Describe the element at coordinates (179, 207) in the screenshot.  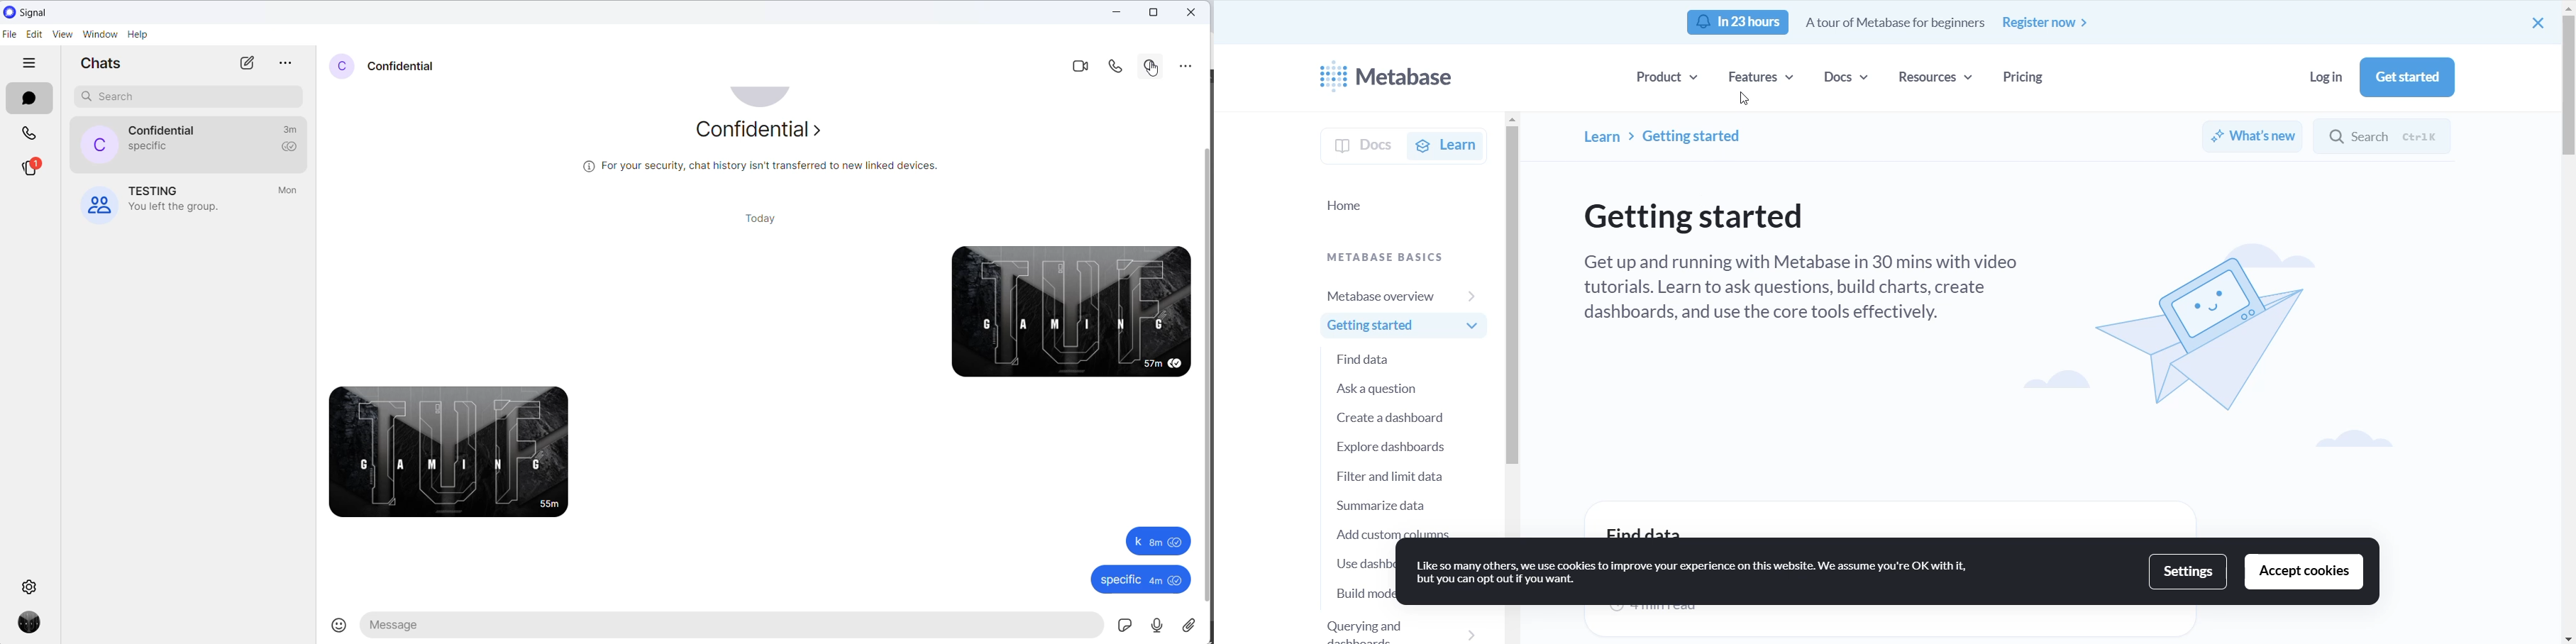
I see `group left notification` at that location.